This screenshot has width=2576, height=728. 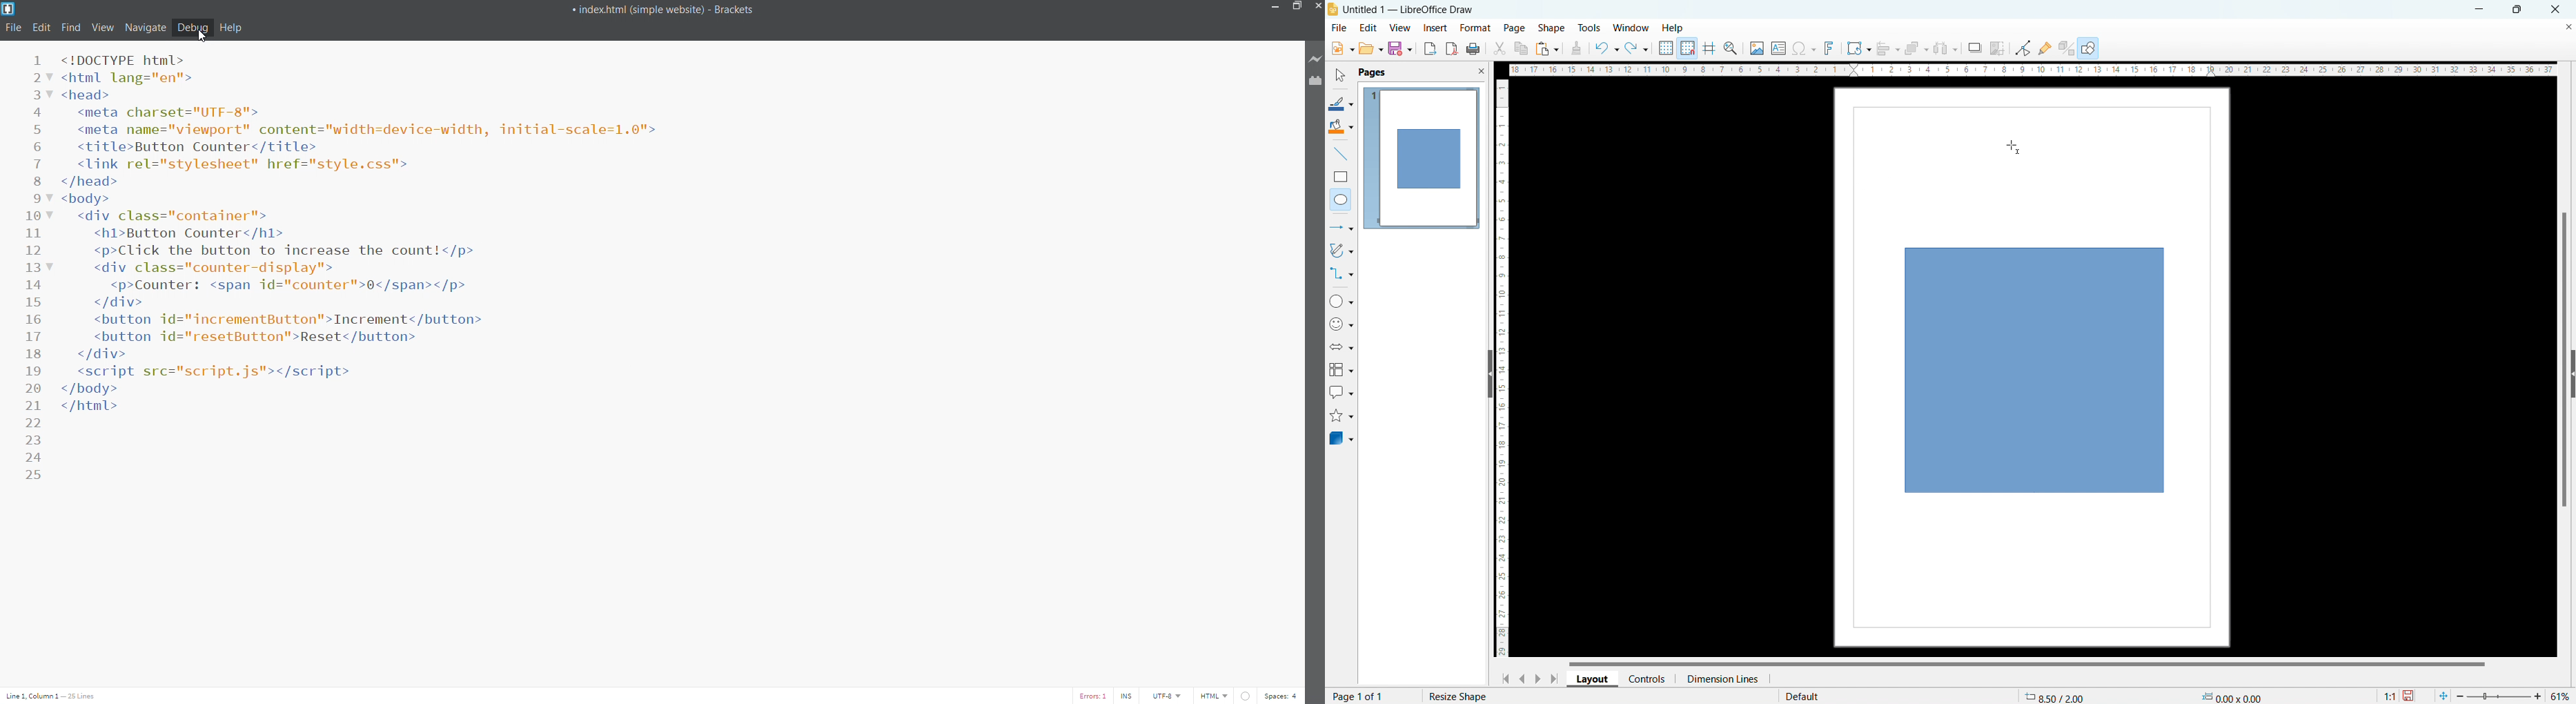 I want to click on display grid, so click(x=1665, y=48).